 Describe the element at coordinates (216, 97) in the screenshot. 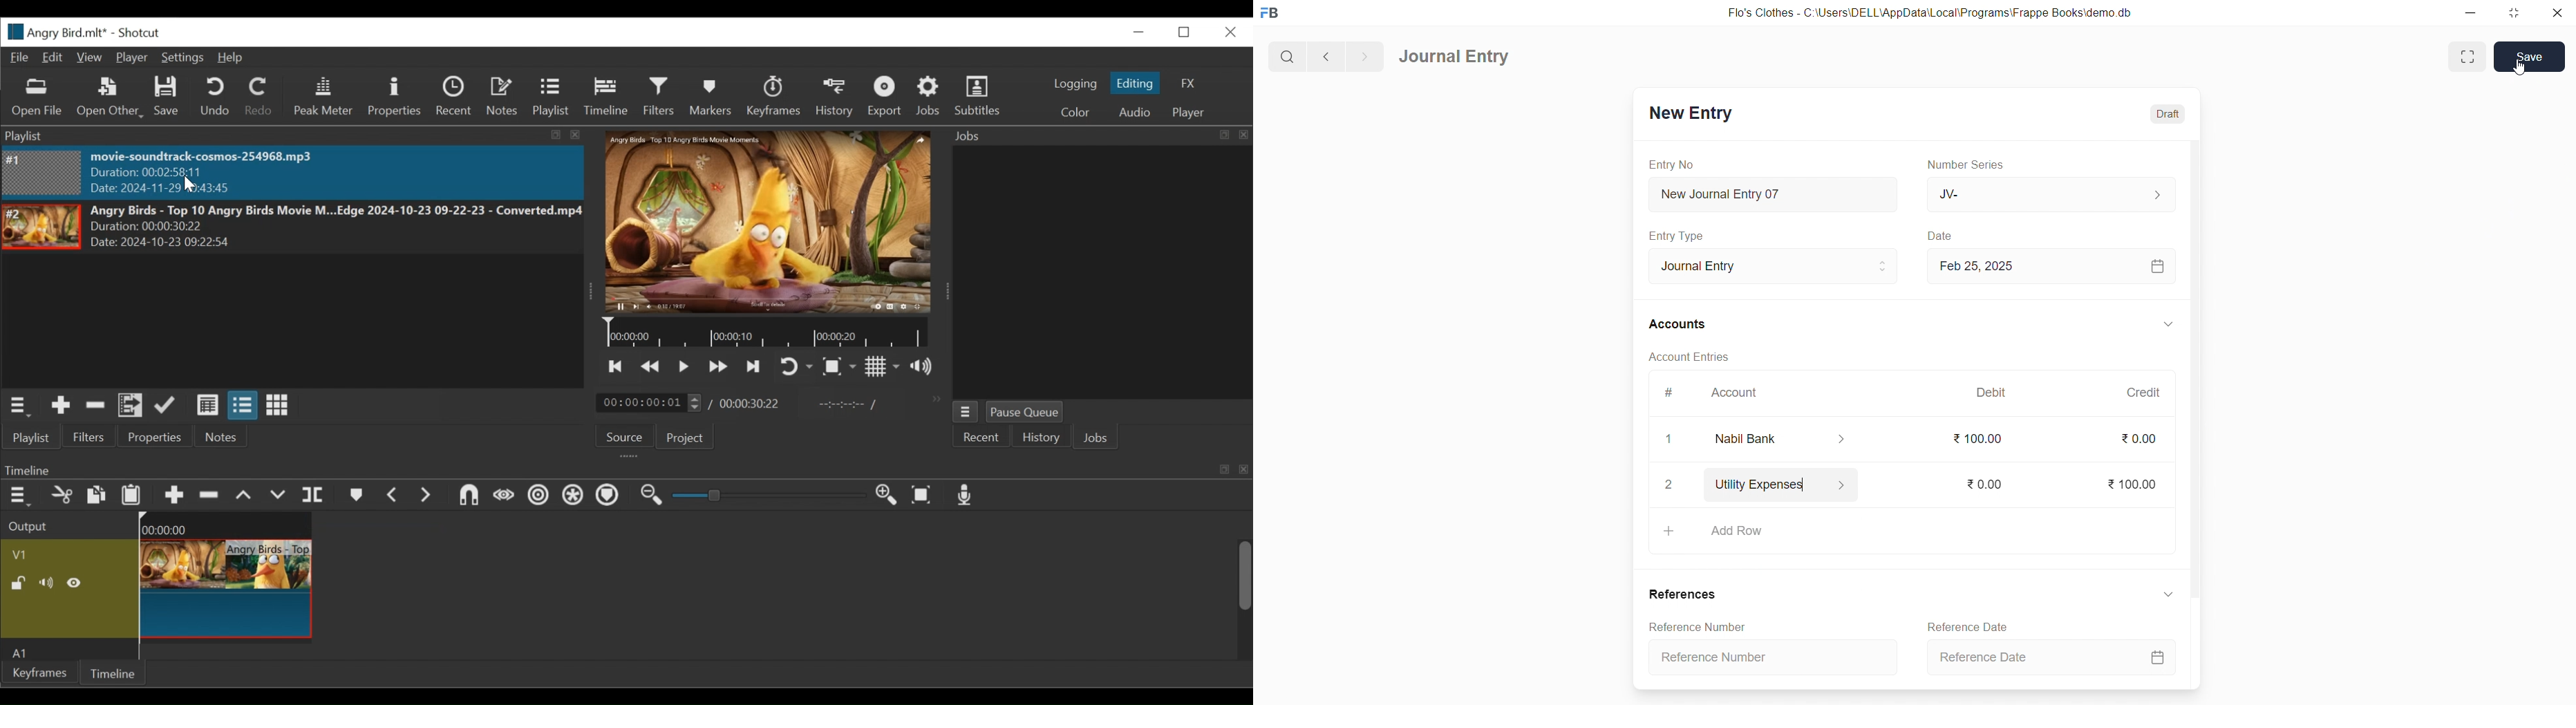

I see `Undo` at that location.